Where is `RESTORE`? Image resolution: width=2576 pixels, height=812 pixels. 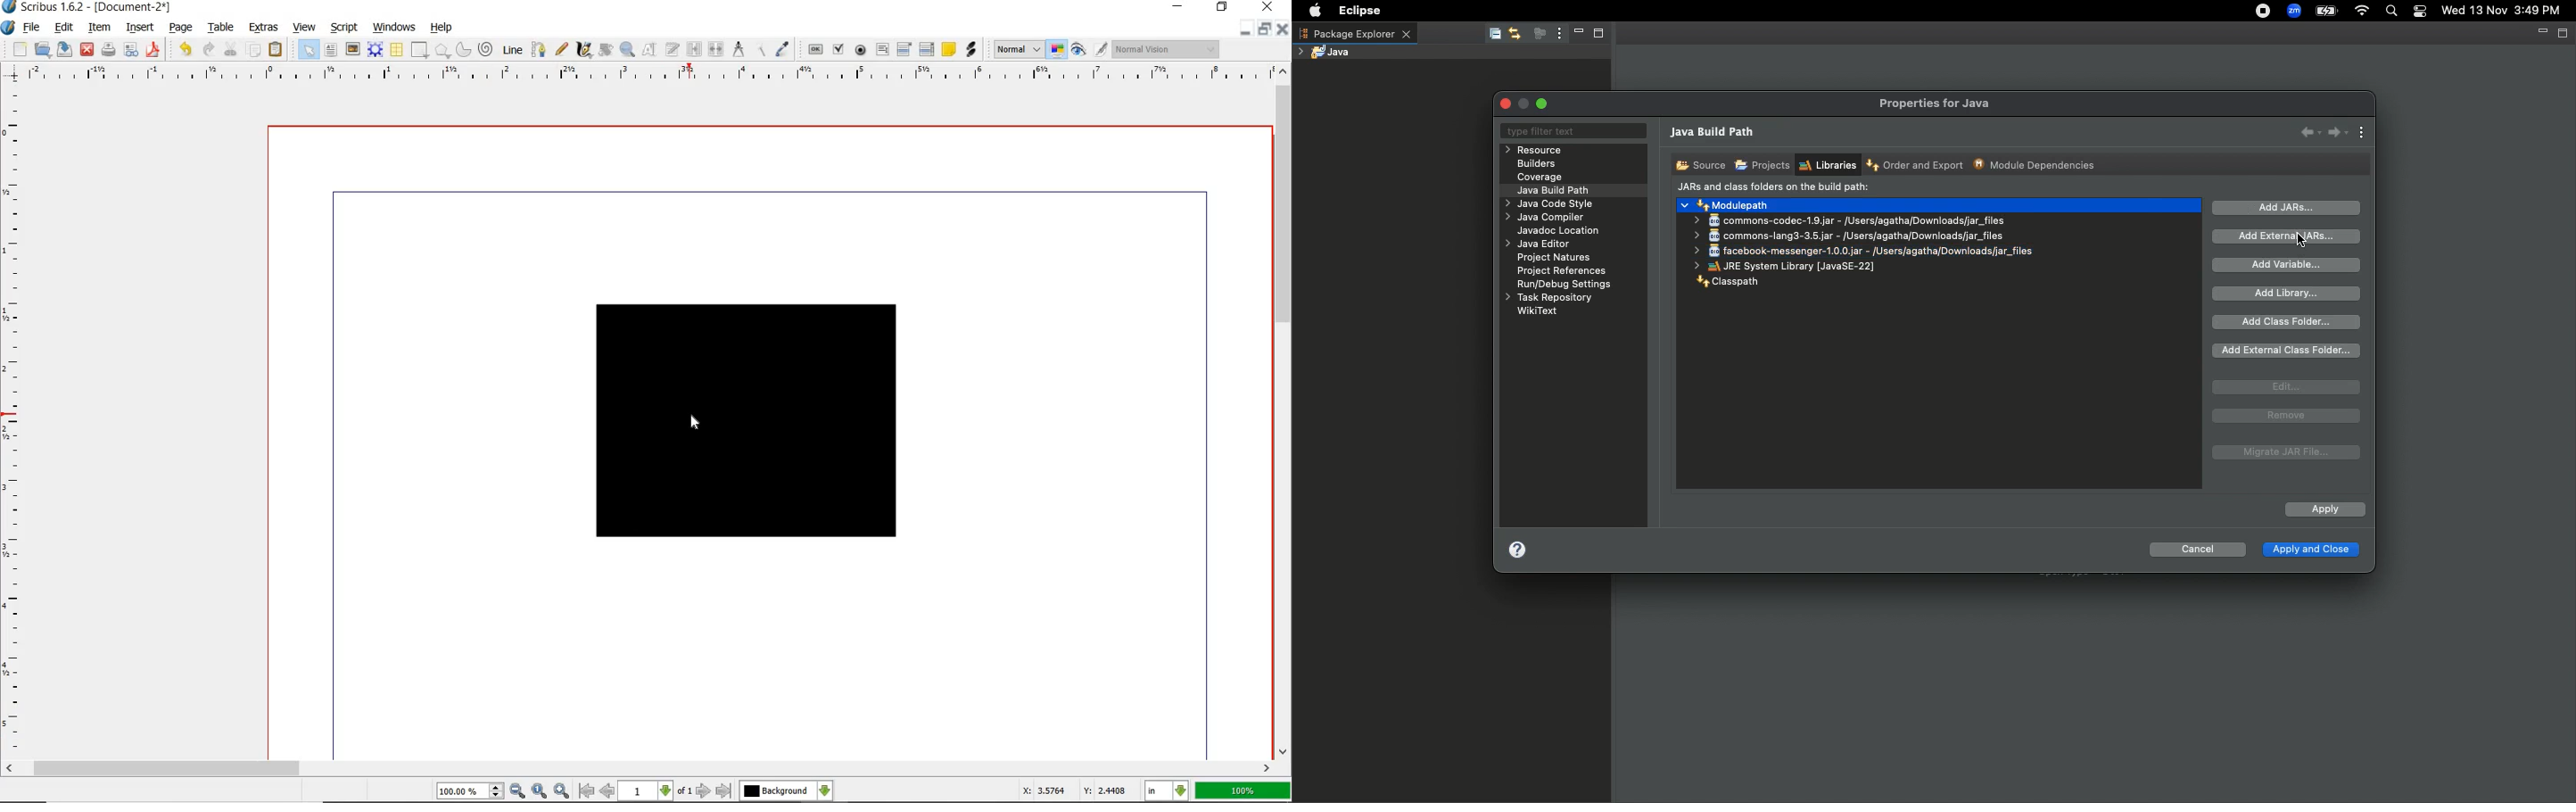
RESTORE is located at coordinates (1222, 10).